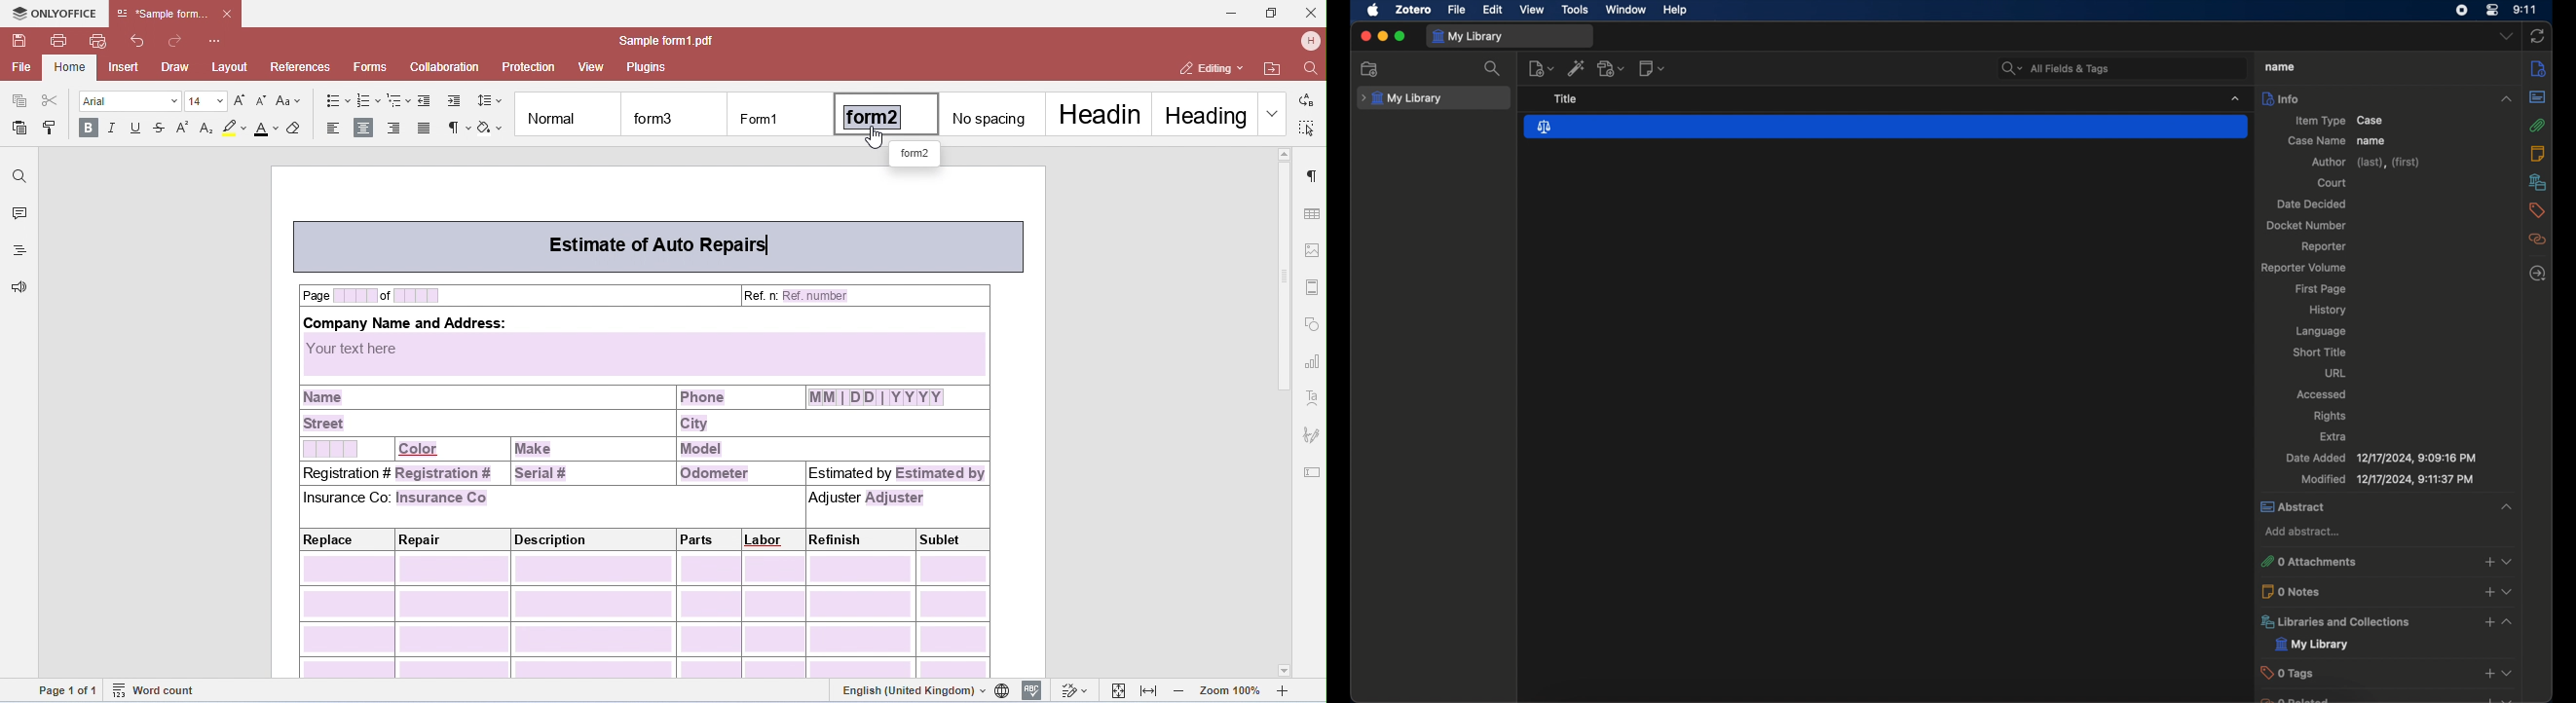 Image resolution: width=2576 pixels, height=728 pixels. I want to click on minimize, so click(1382, 36).